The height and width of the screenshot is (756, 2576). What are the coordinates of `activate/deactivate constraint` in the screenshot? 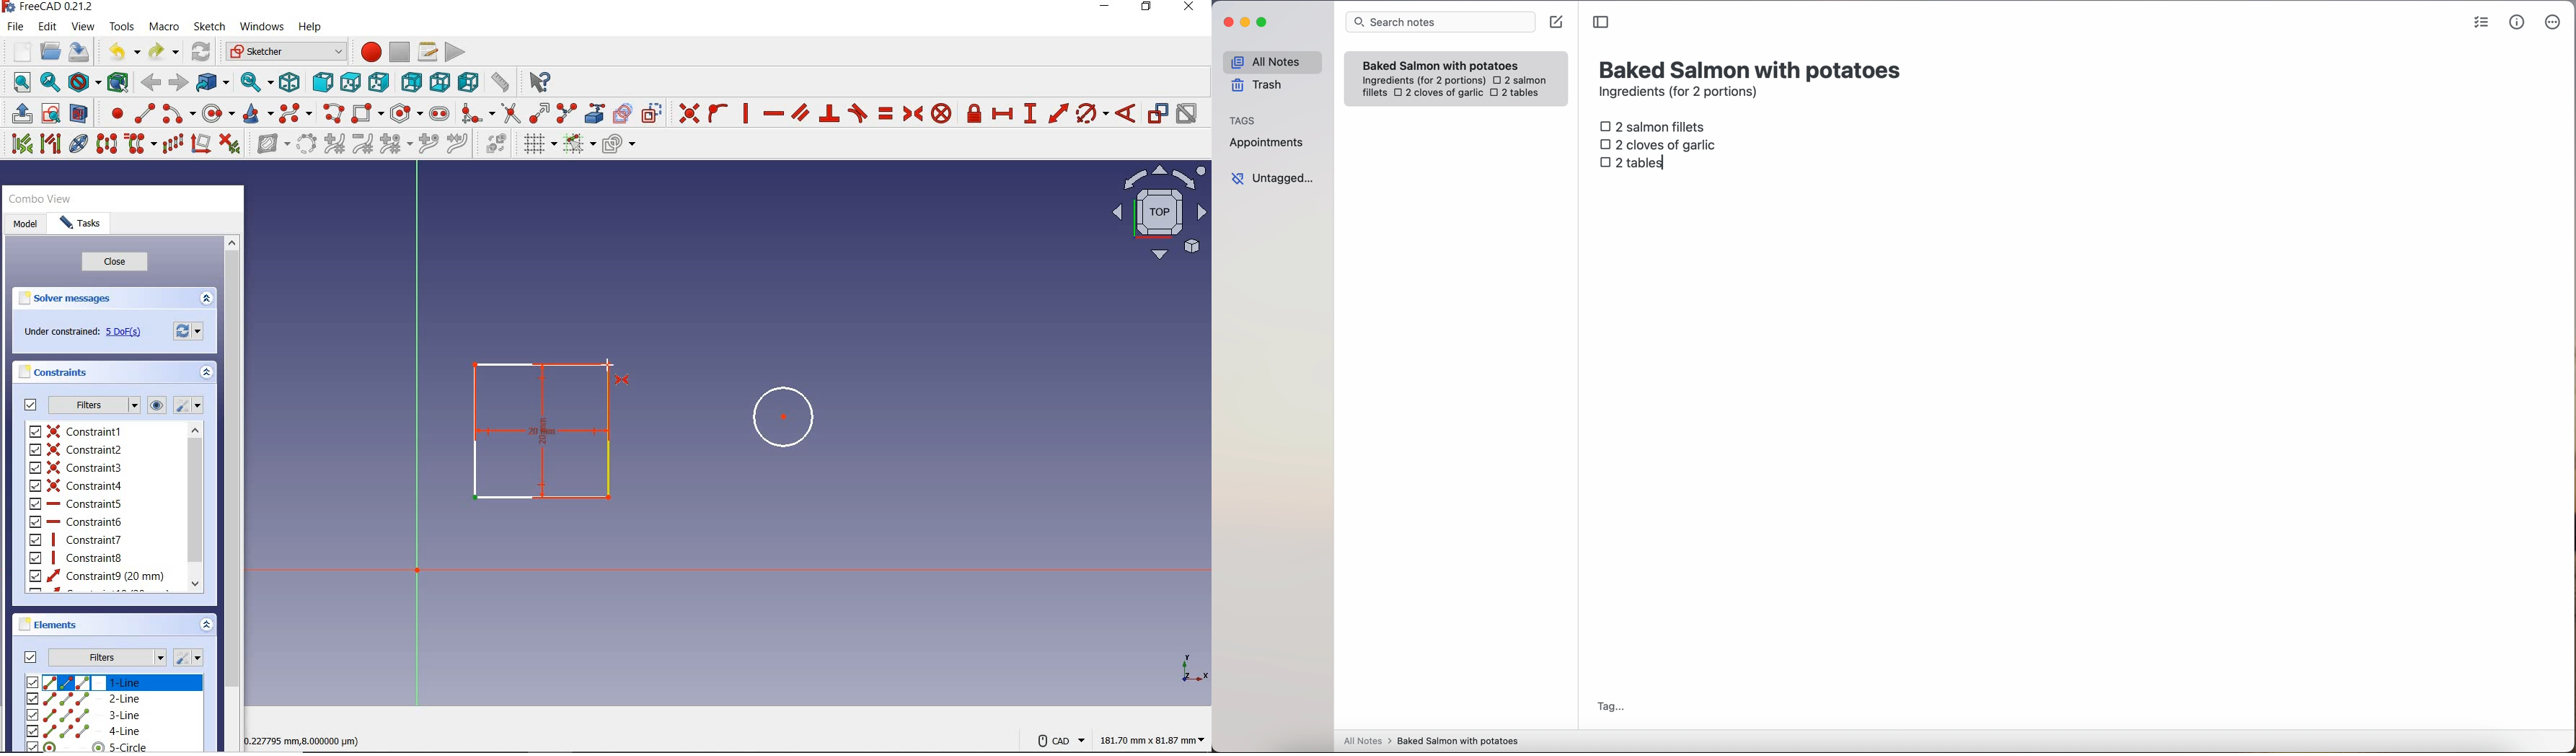 It's located at (1187, 114).